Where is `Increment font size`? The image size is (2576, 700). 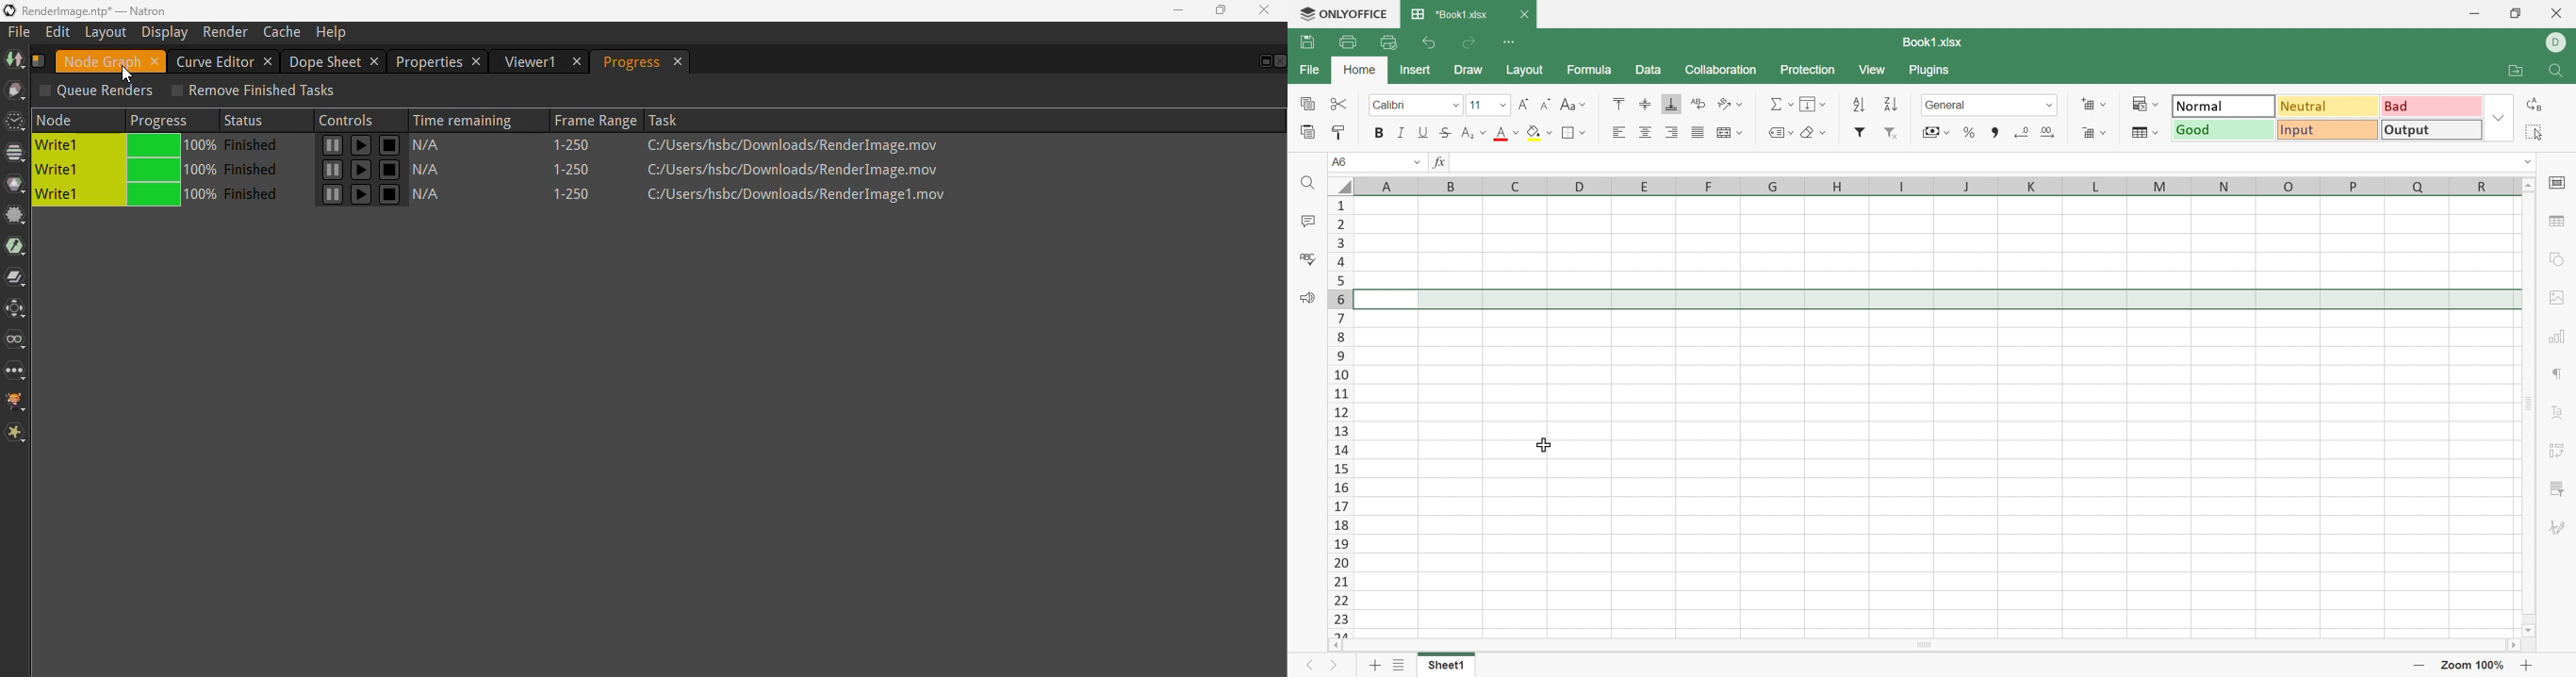 Increment font size is located at coordinates (1522, 105).